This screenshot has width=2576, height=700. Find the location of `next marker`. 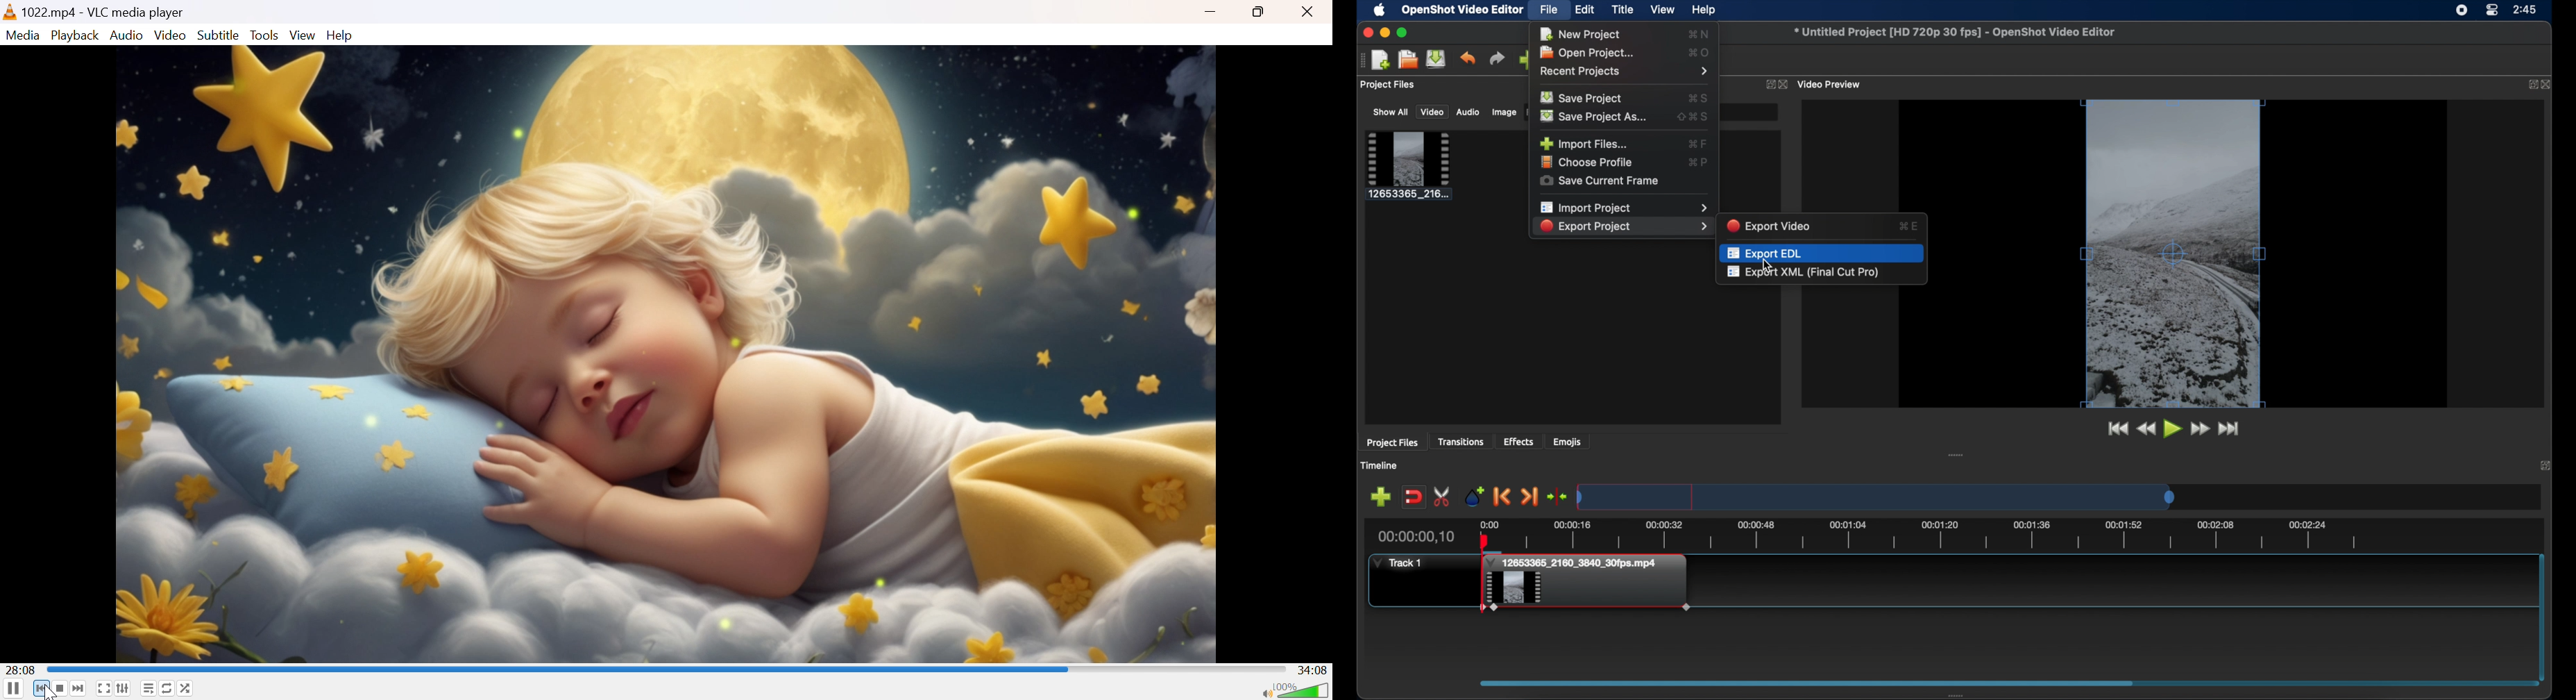

next marker is located at coordinates (1531, 497).